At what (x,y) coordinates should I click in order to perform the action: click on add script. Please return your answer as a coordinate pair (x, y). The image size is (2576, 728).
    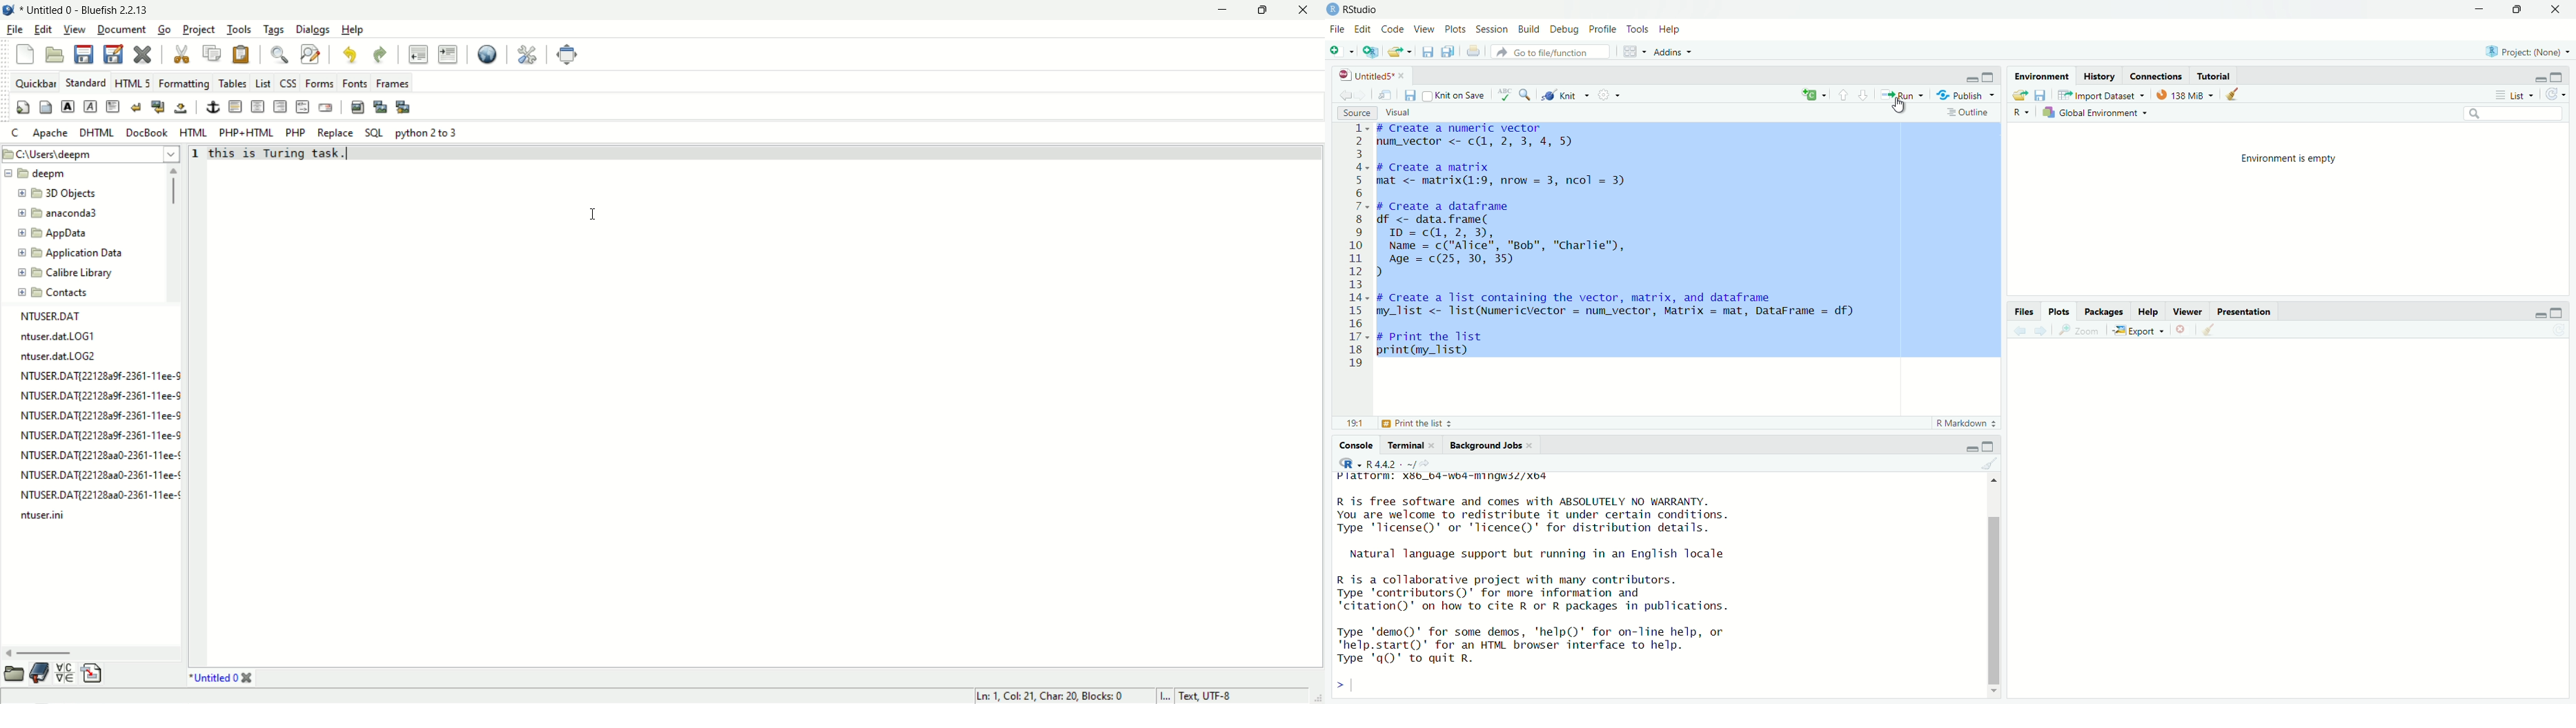
    Looking at the image, I should click on (1371, 53).